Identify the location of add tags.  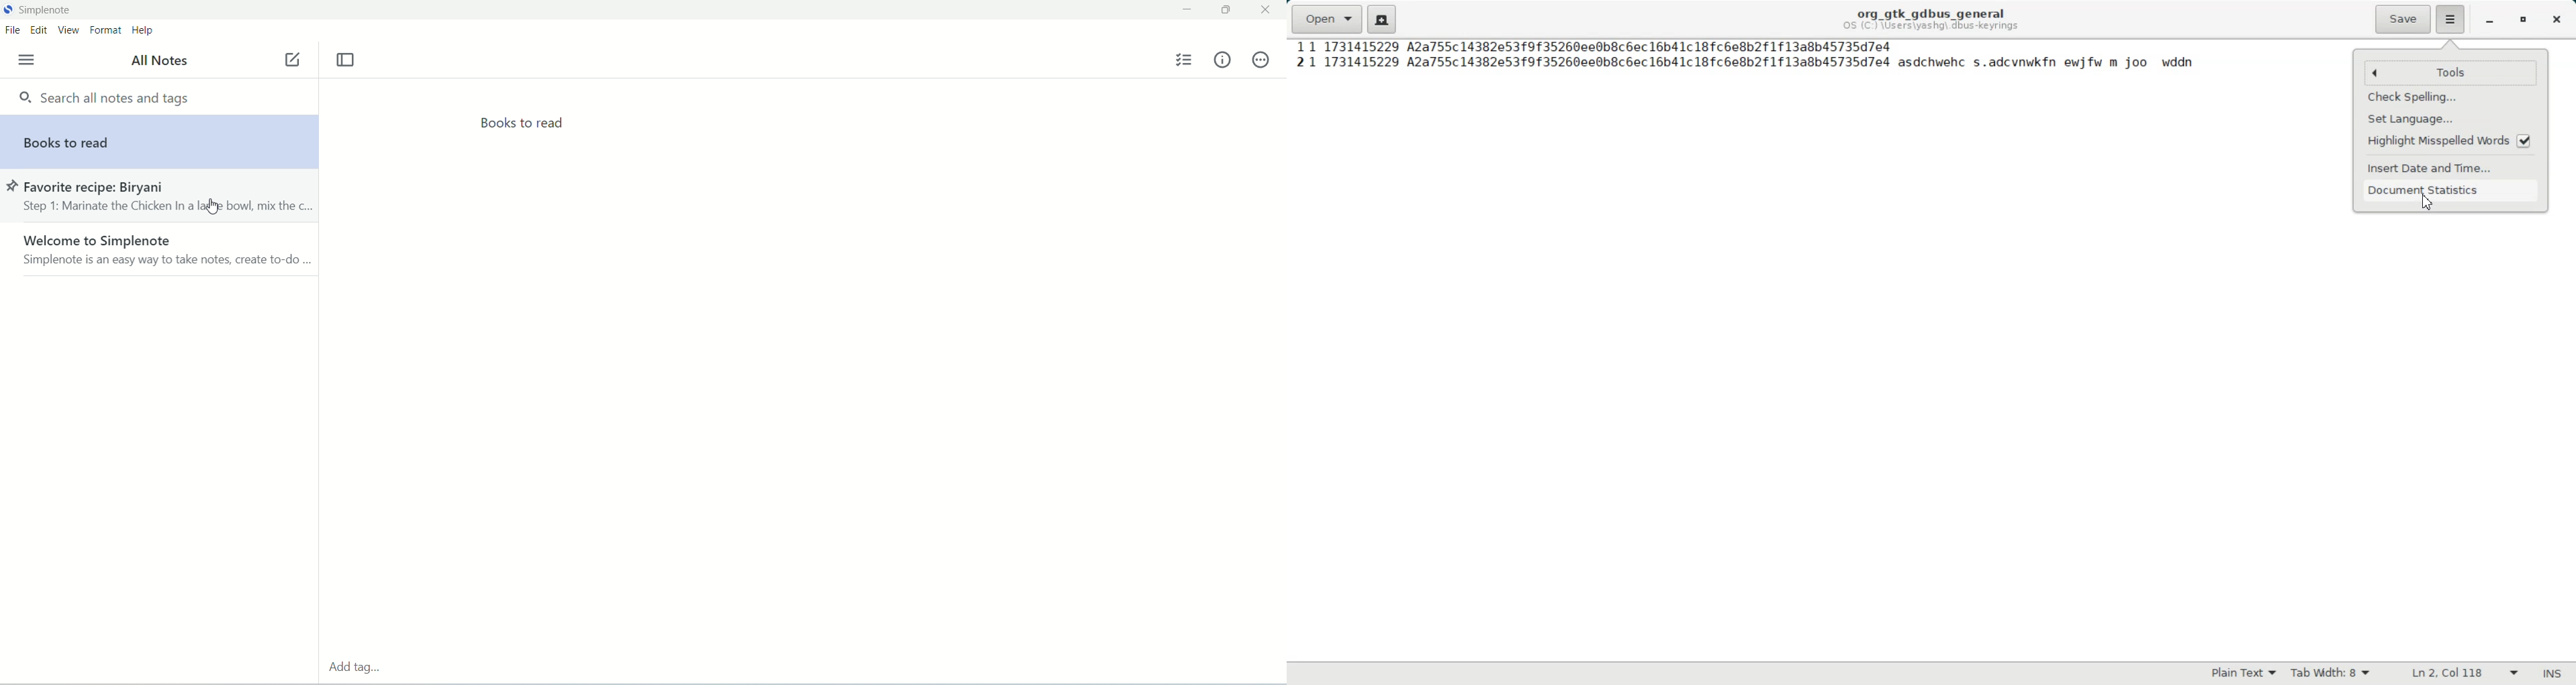
(355, 668).